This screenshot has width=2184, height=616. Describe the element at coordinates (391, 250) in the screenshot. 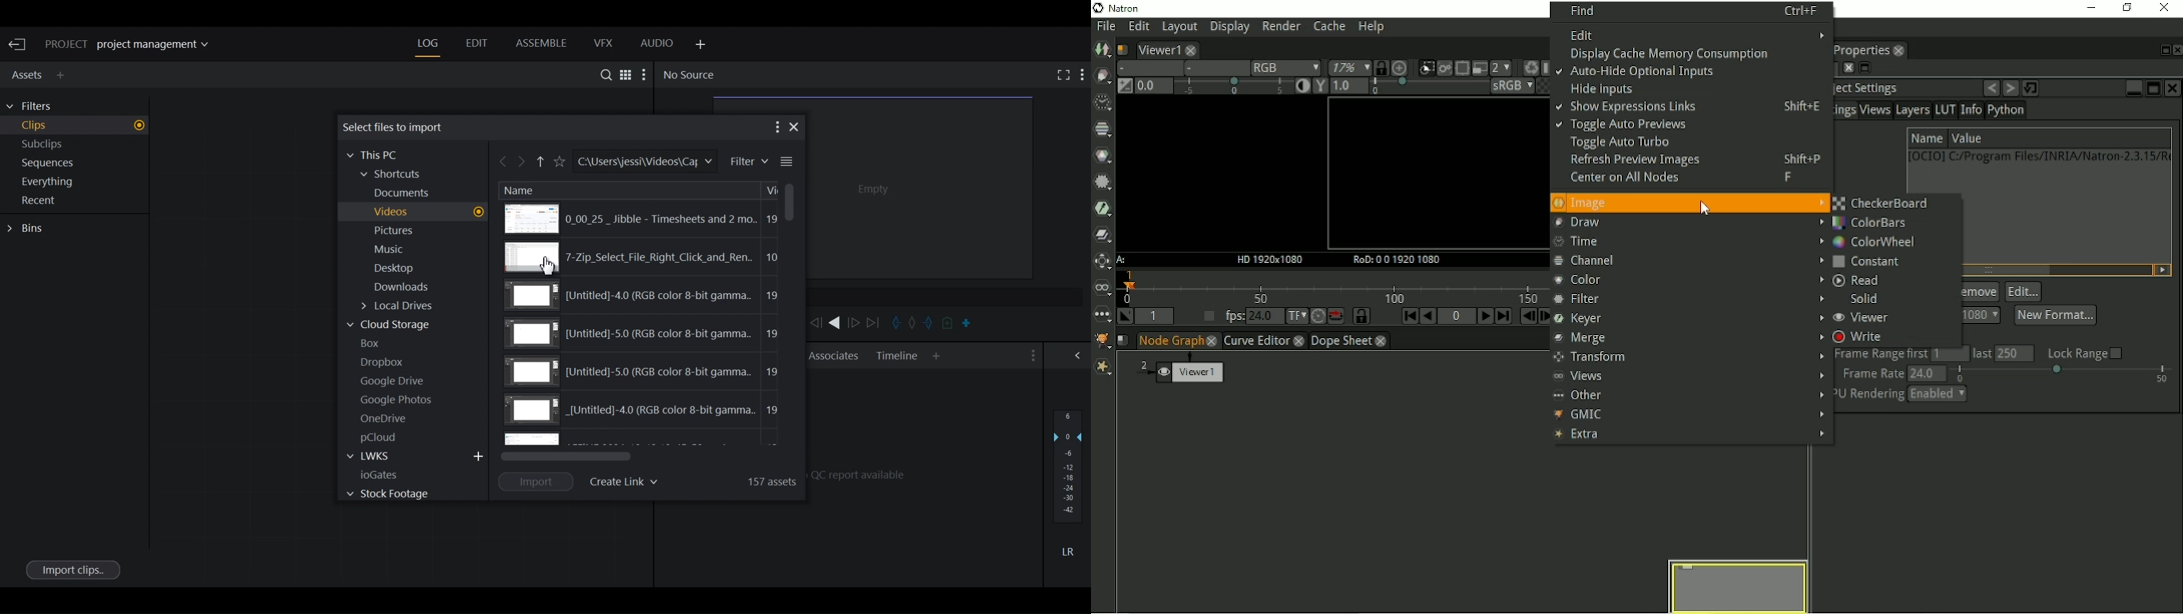

I see `Music` at that location.